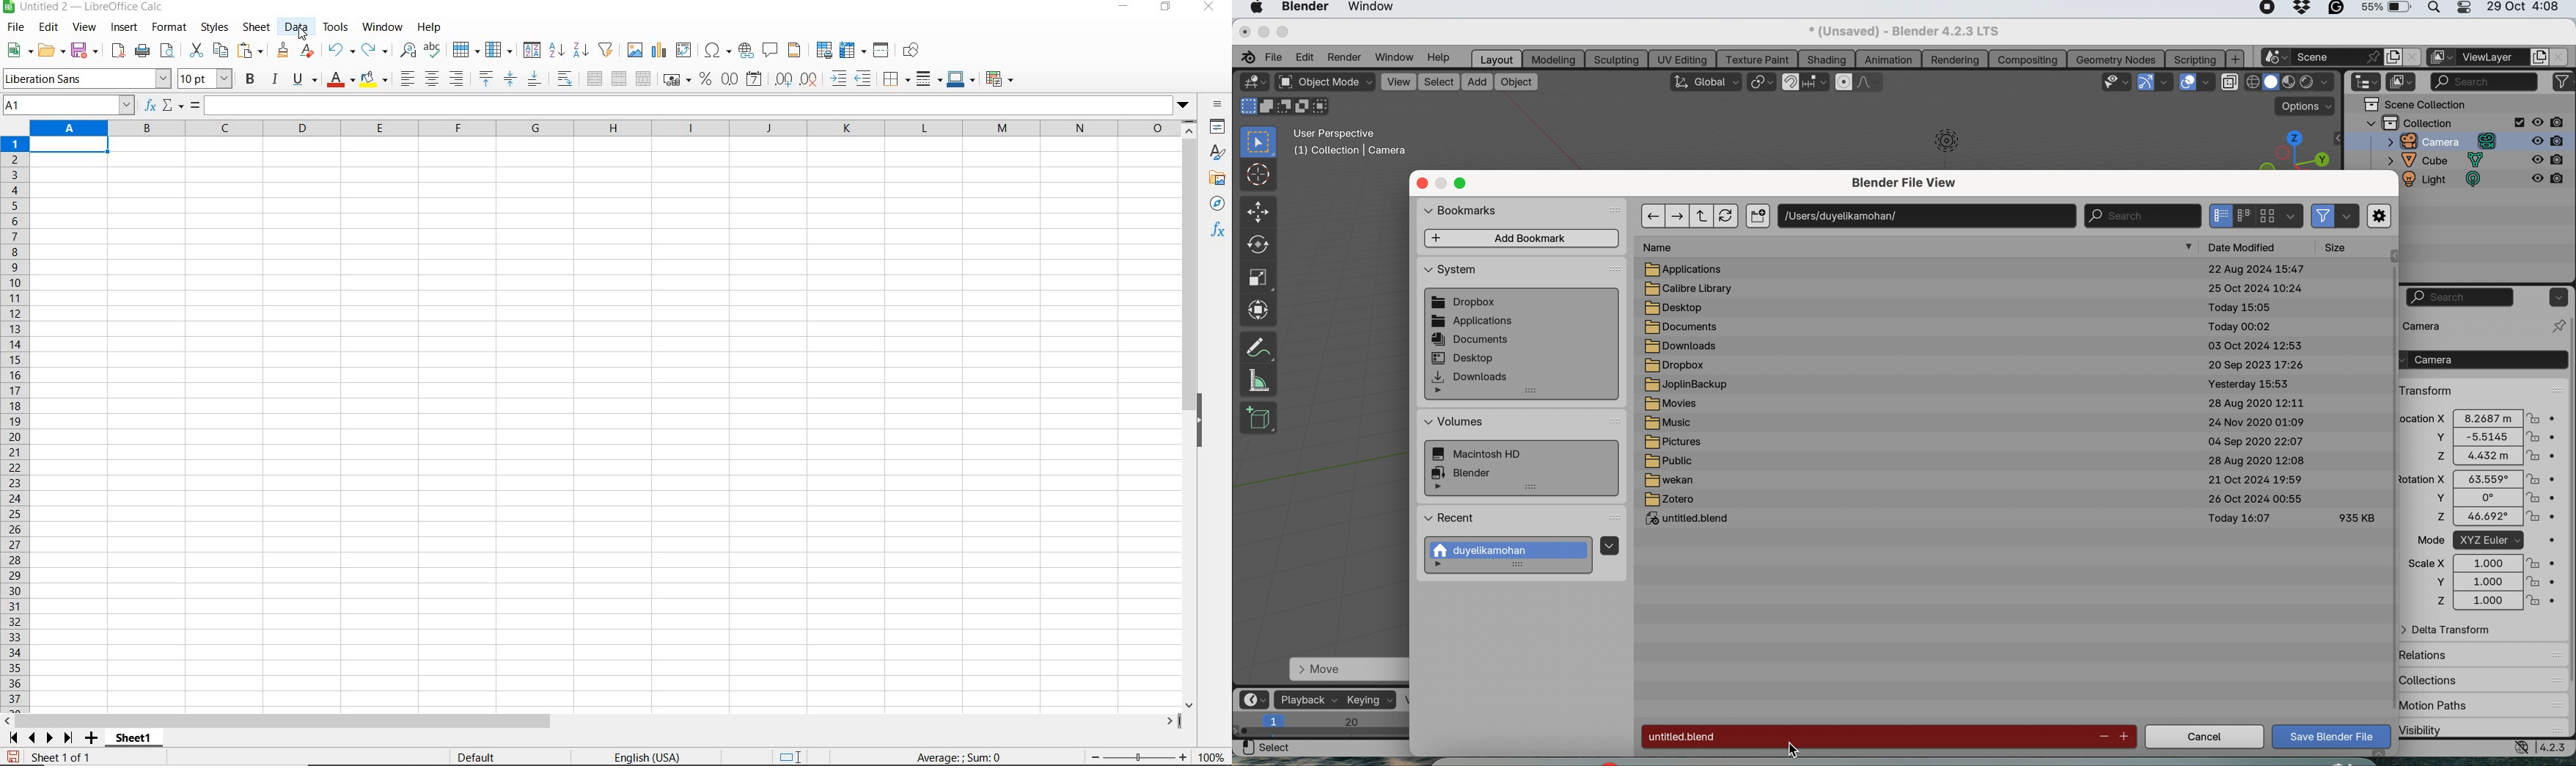 This screenshot has height=784, width=2576. I want to click on unsaved file name, so click(1865, 737).